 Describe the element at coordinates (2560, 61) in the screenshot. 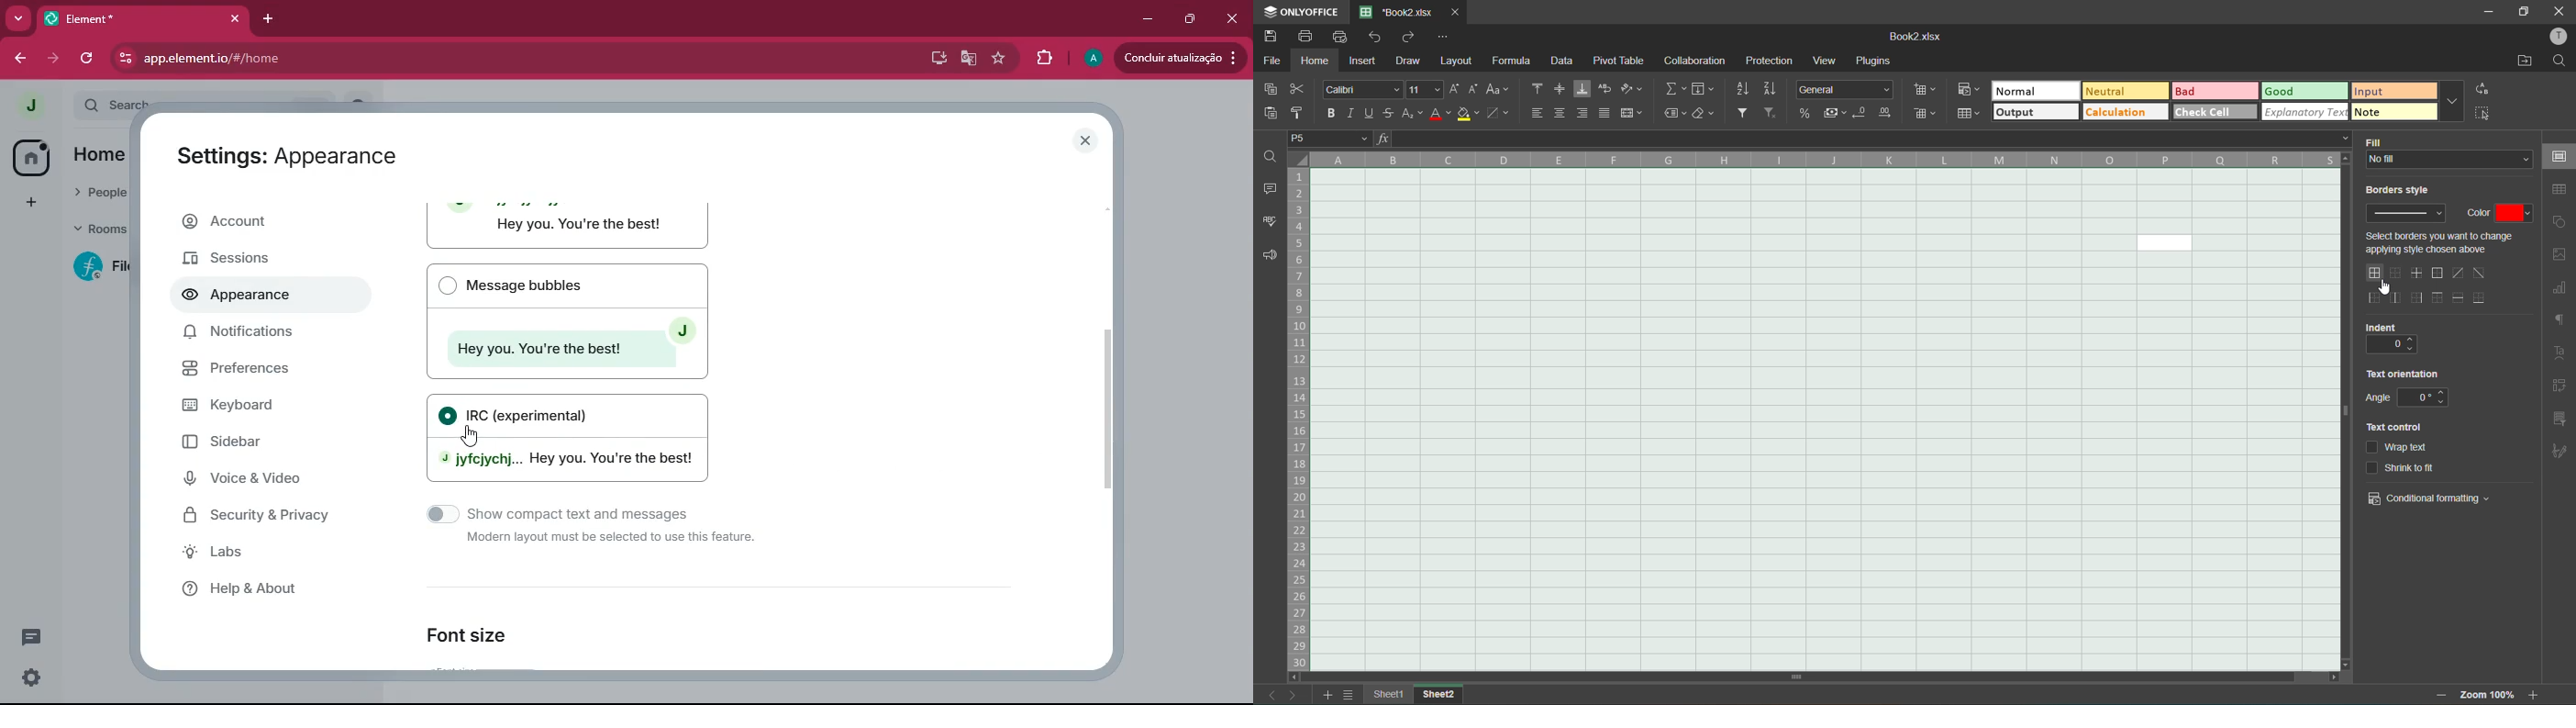

I see `find` at that location.